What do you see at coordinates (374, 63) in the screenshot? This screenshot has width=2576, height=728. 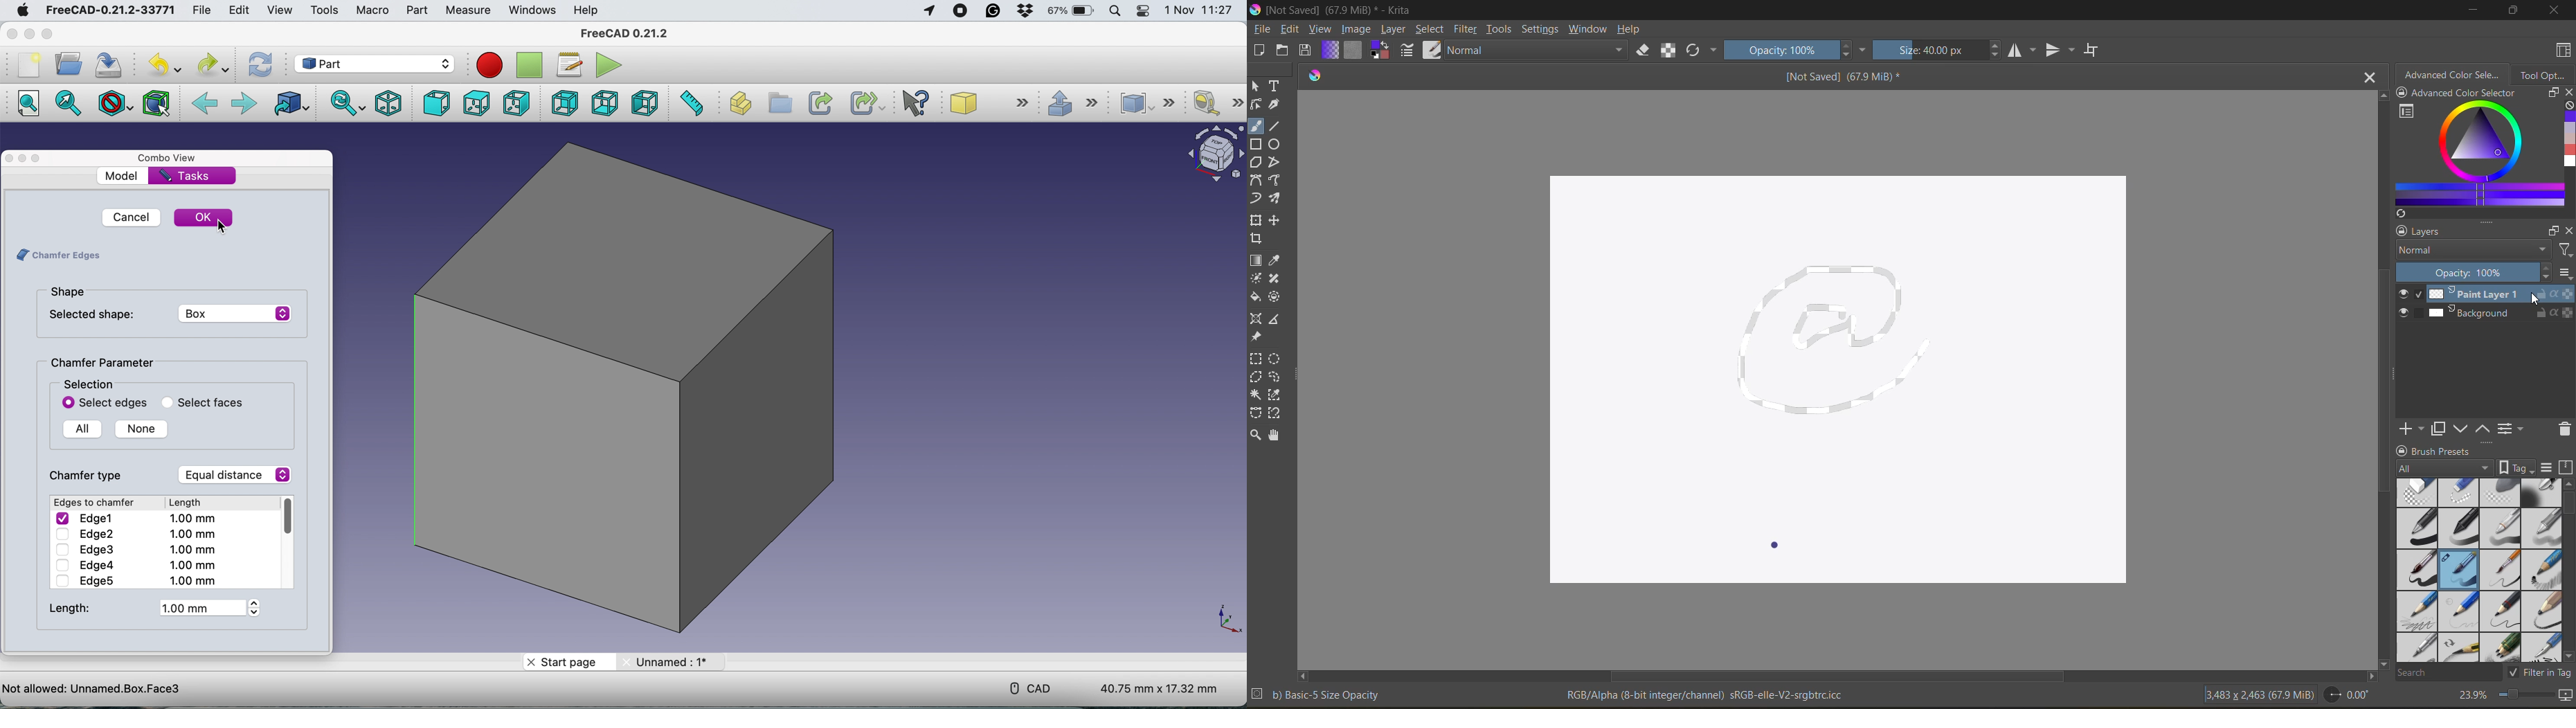 I see `work bench` at bounding box center [374, 63].